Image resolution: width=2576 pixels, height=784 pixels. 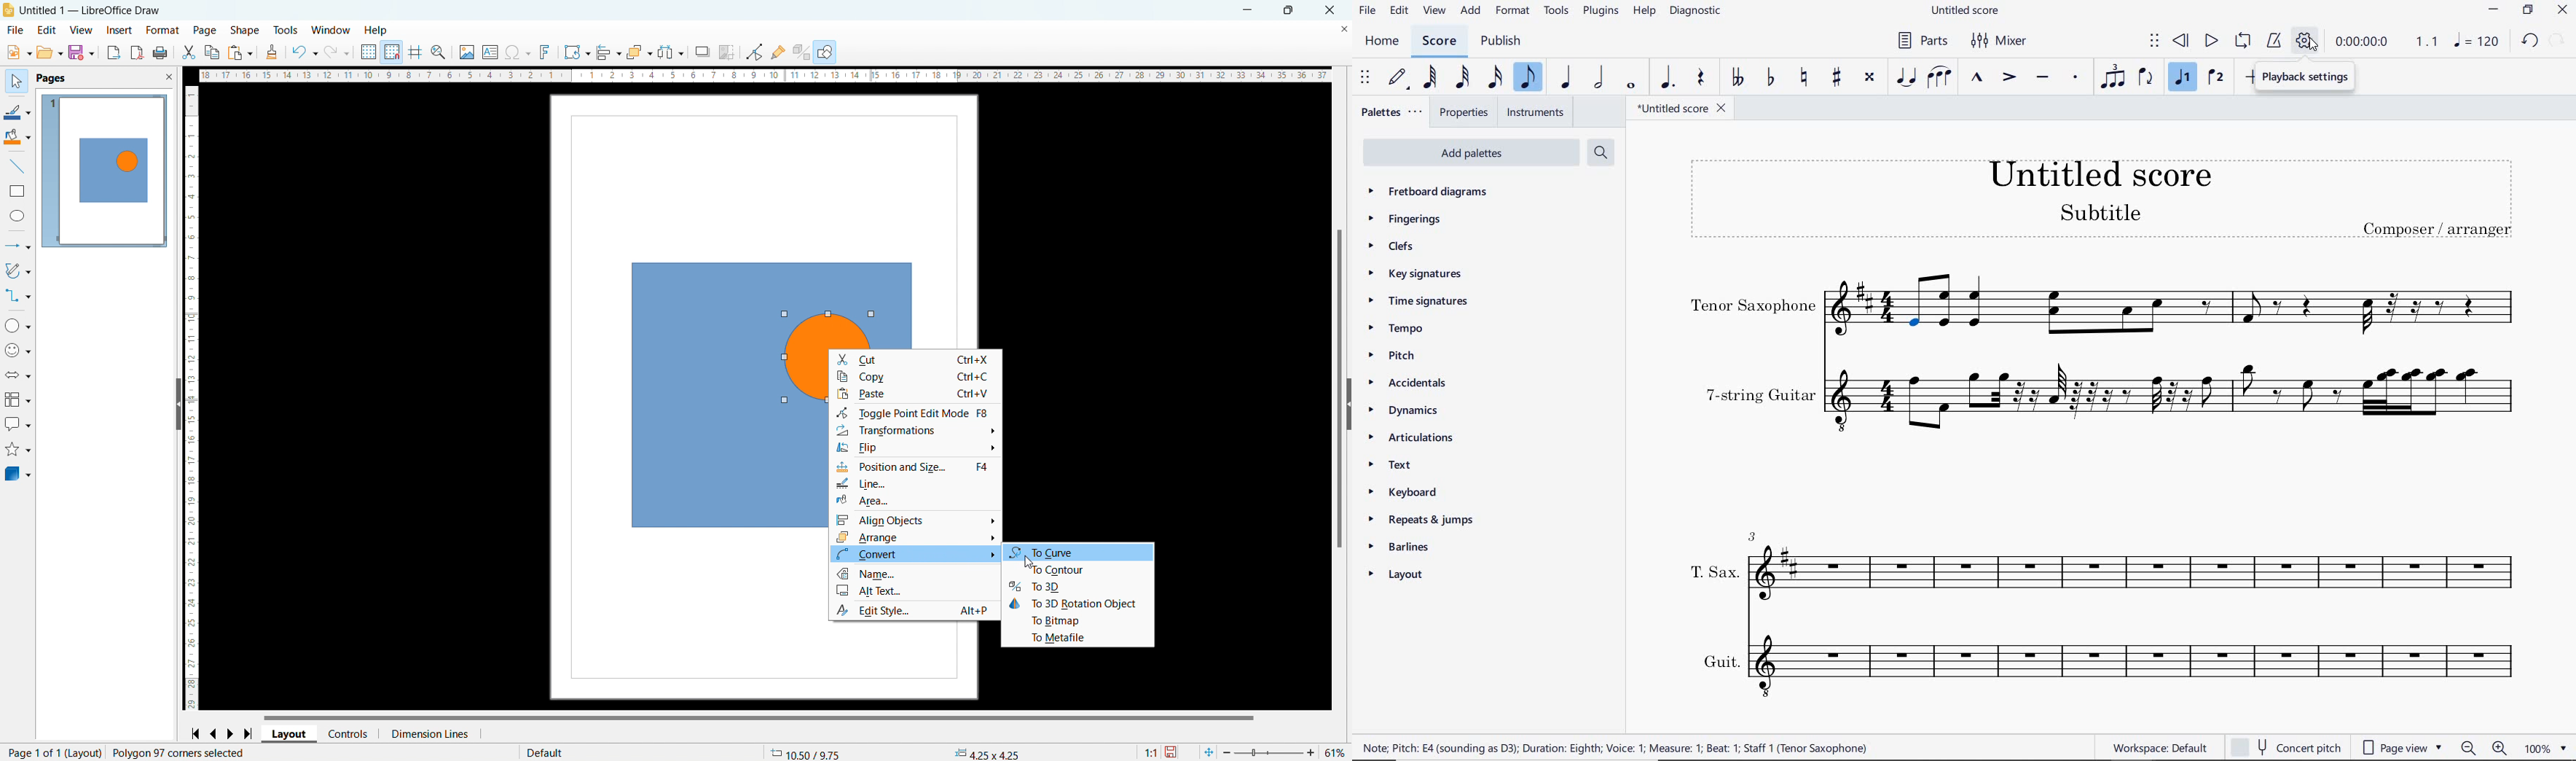 I want to click on pages, so click(x=52, y=78).